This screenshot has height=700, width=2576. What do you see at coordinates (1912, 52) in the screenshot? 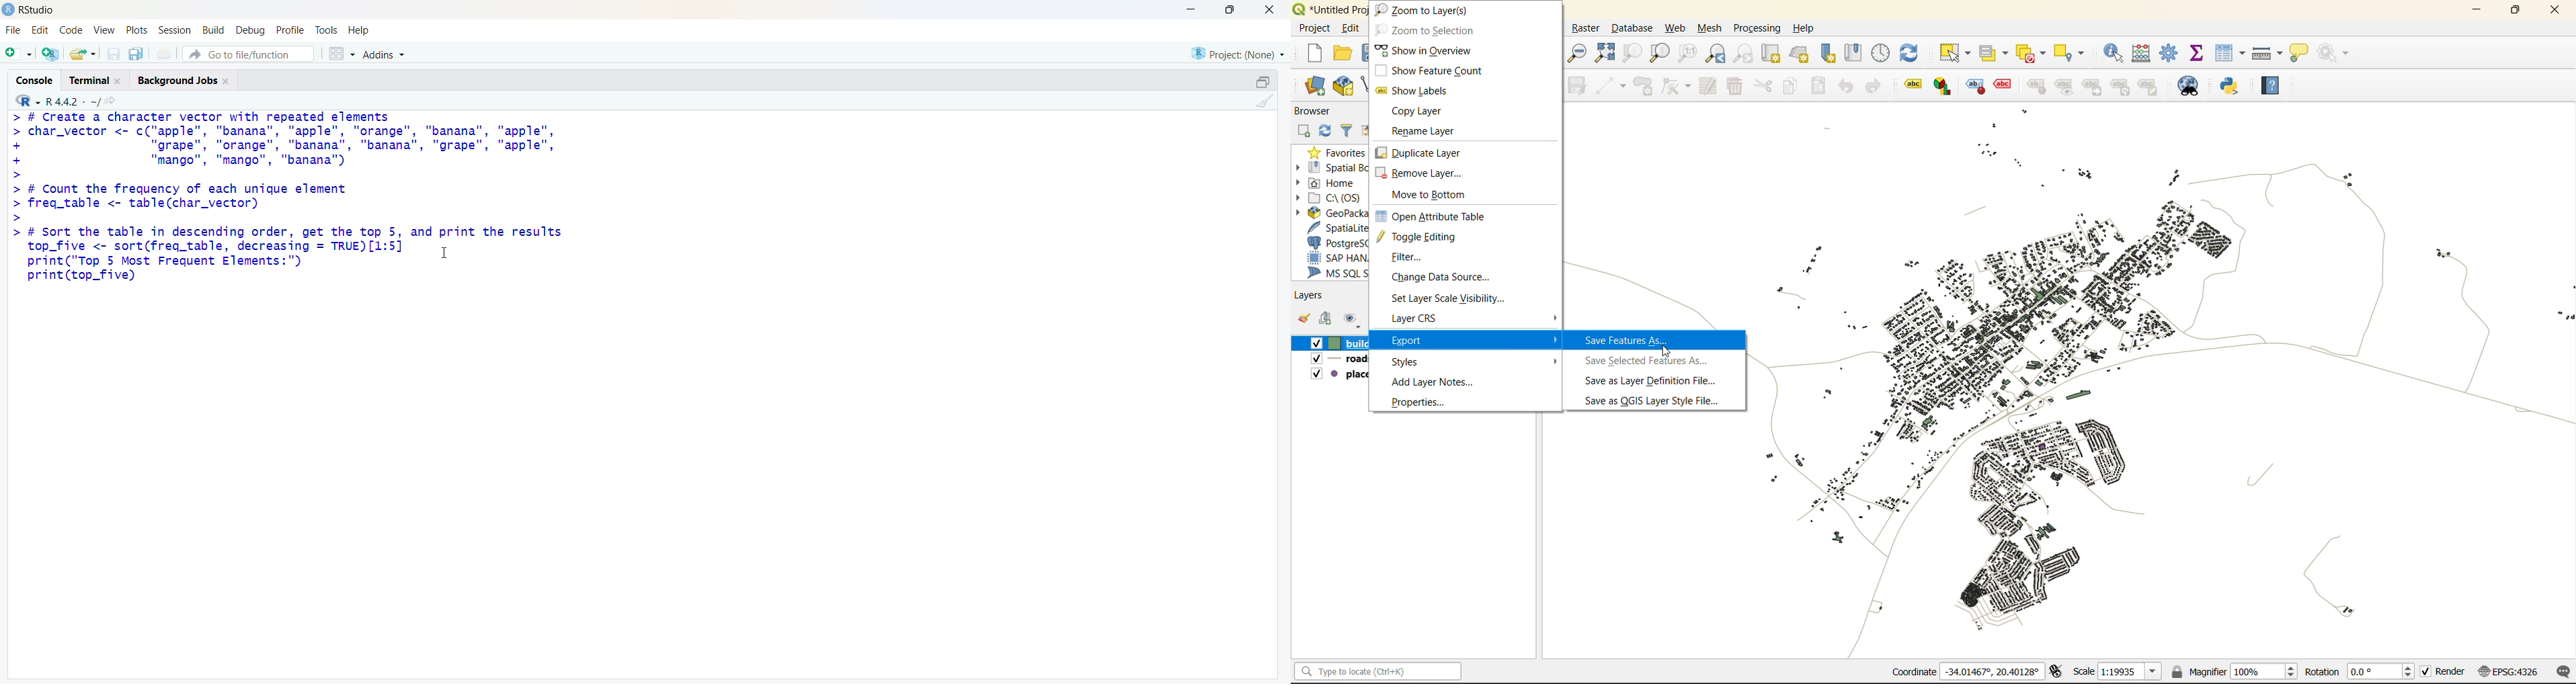
I see `refresh` at bounding box center [1912, 52].